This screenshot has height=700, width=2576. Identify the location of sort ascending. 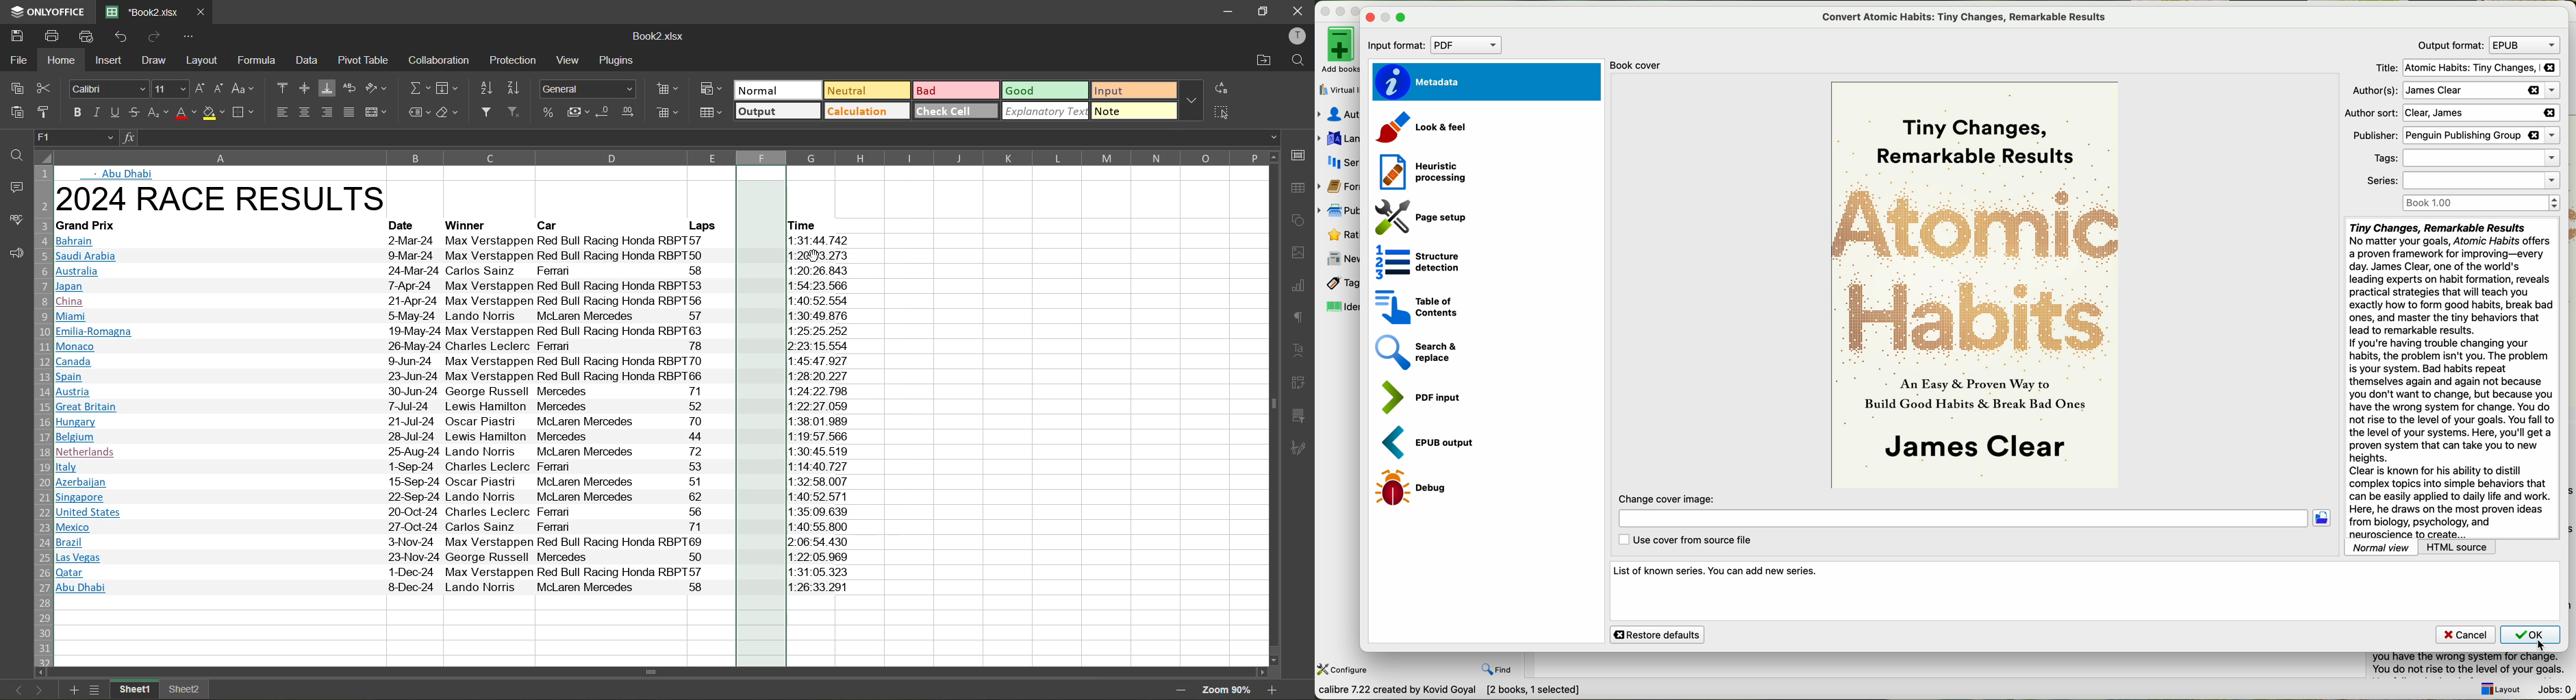
(483, 88).